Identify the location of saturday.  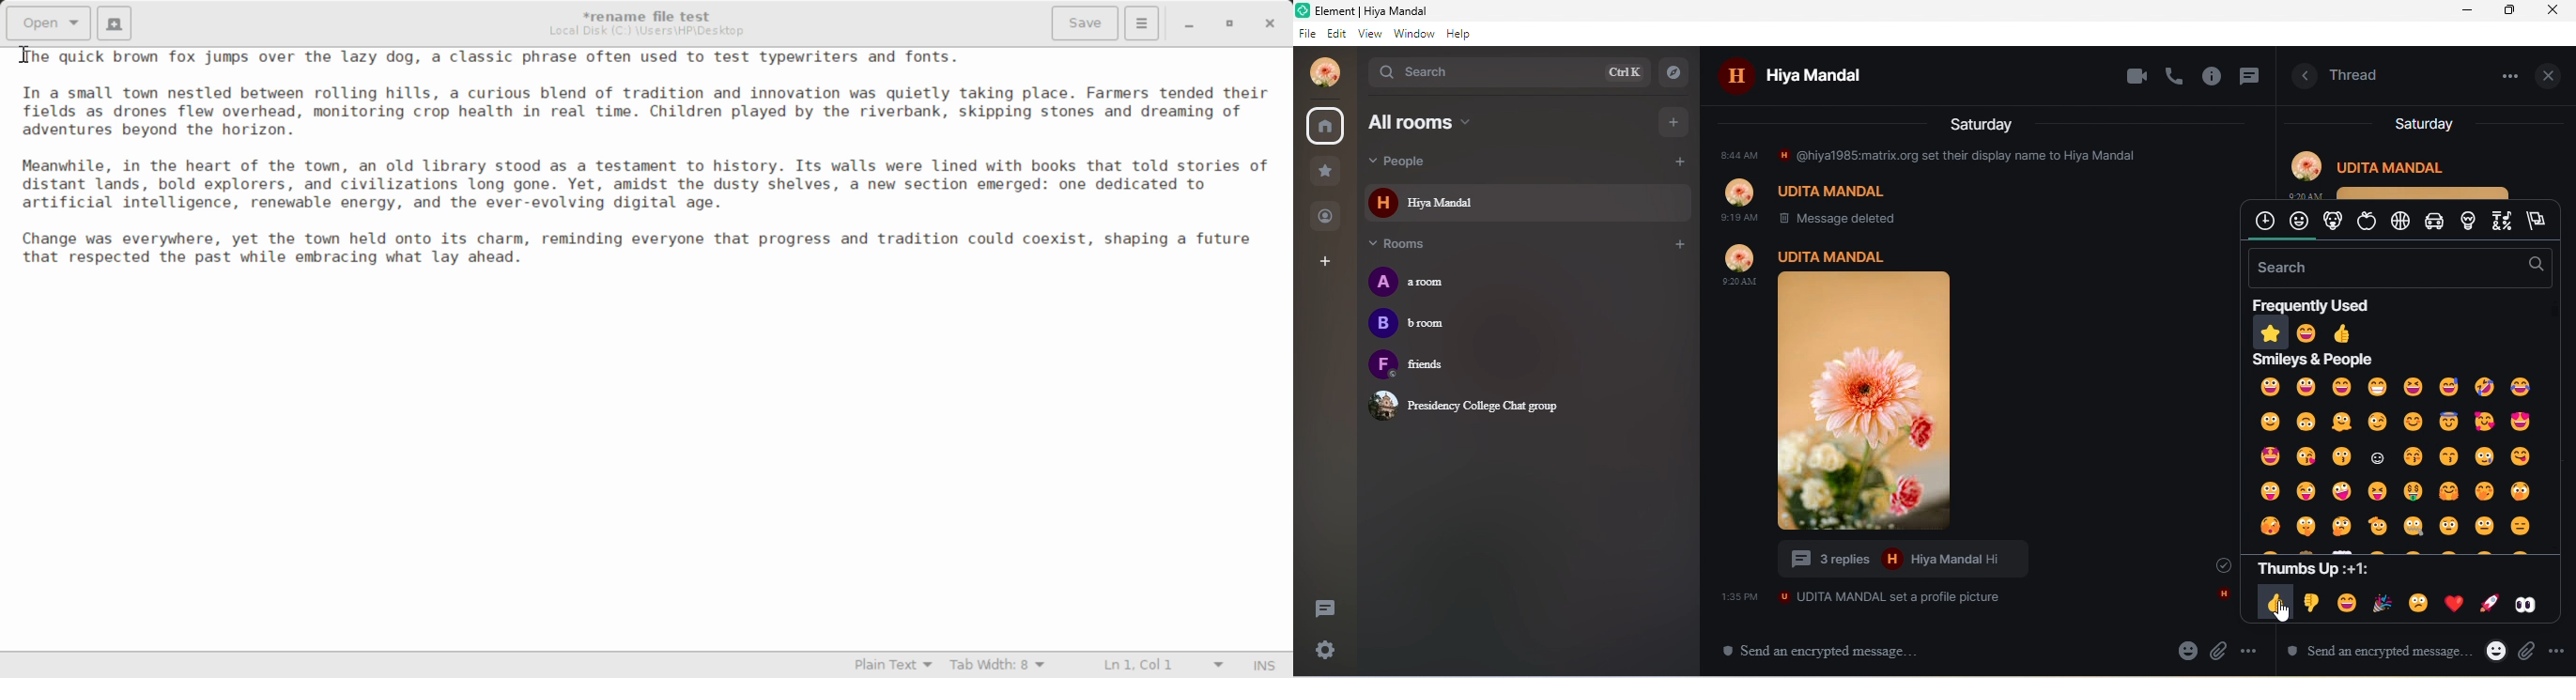
(2423, 124).